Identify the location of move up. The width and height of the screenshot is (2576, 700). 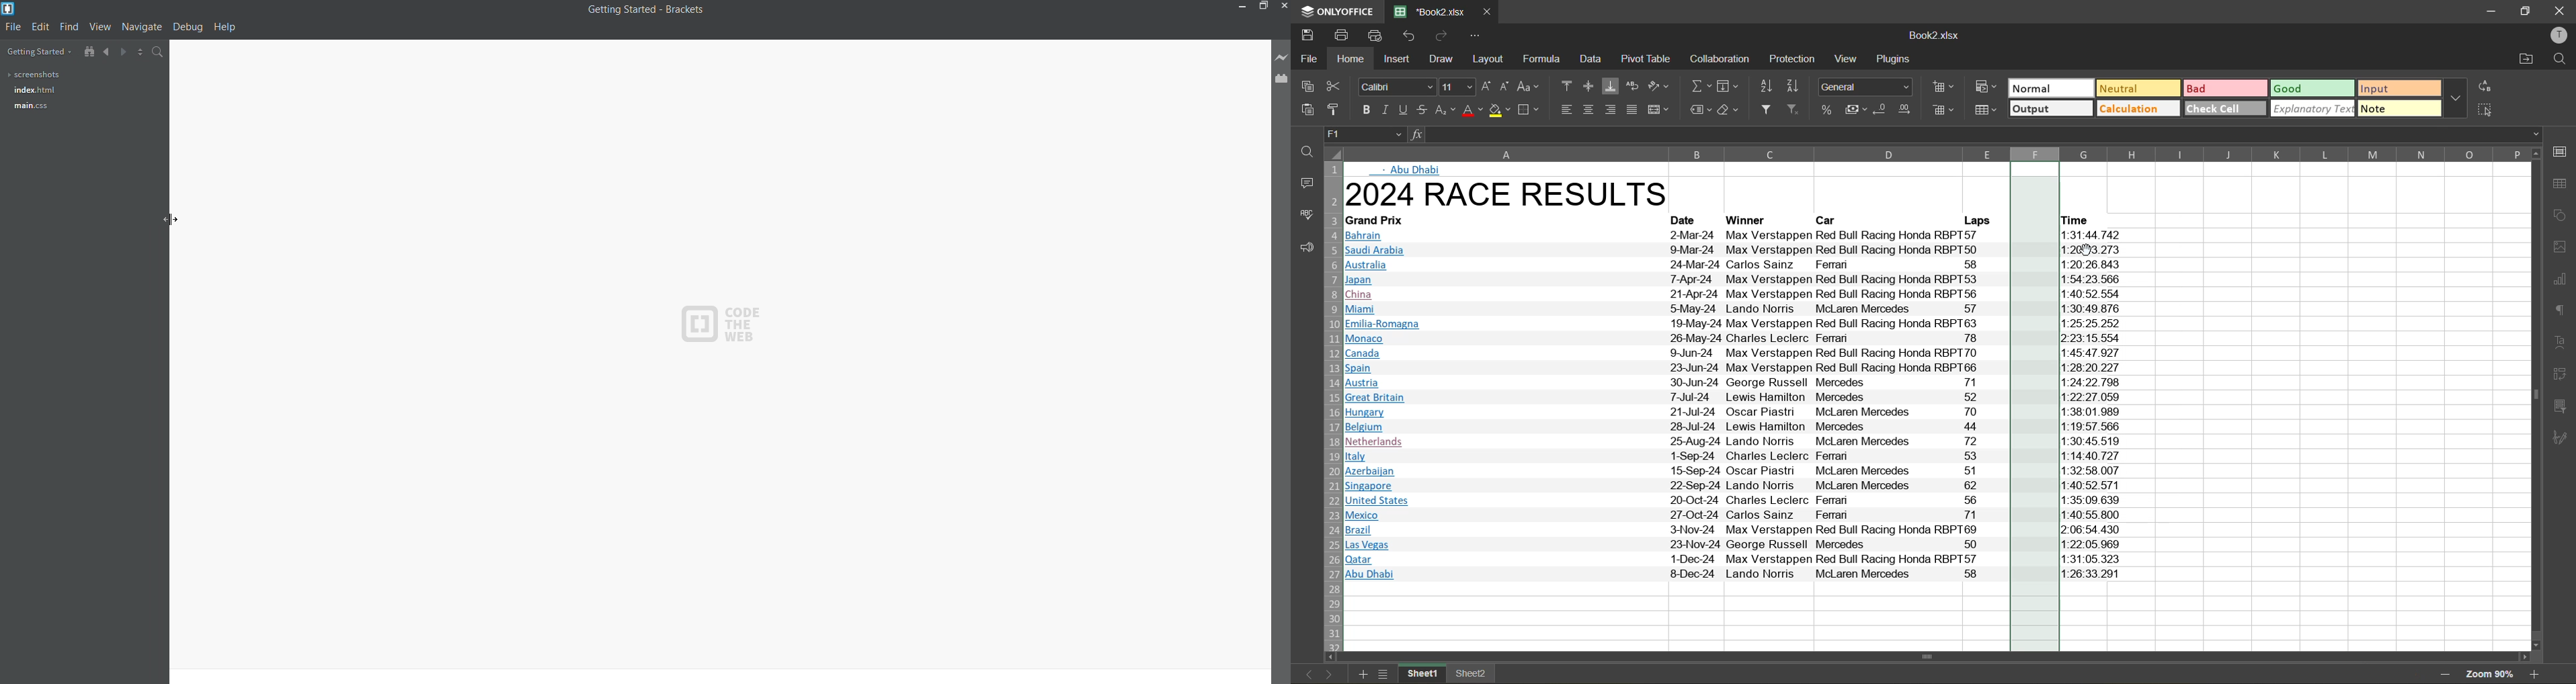
(2537, 153).